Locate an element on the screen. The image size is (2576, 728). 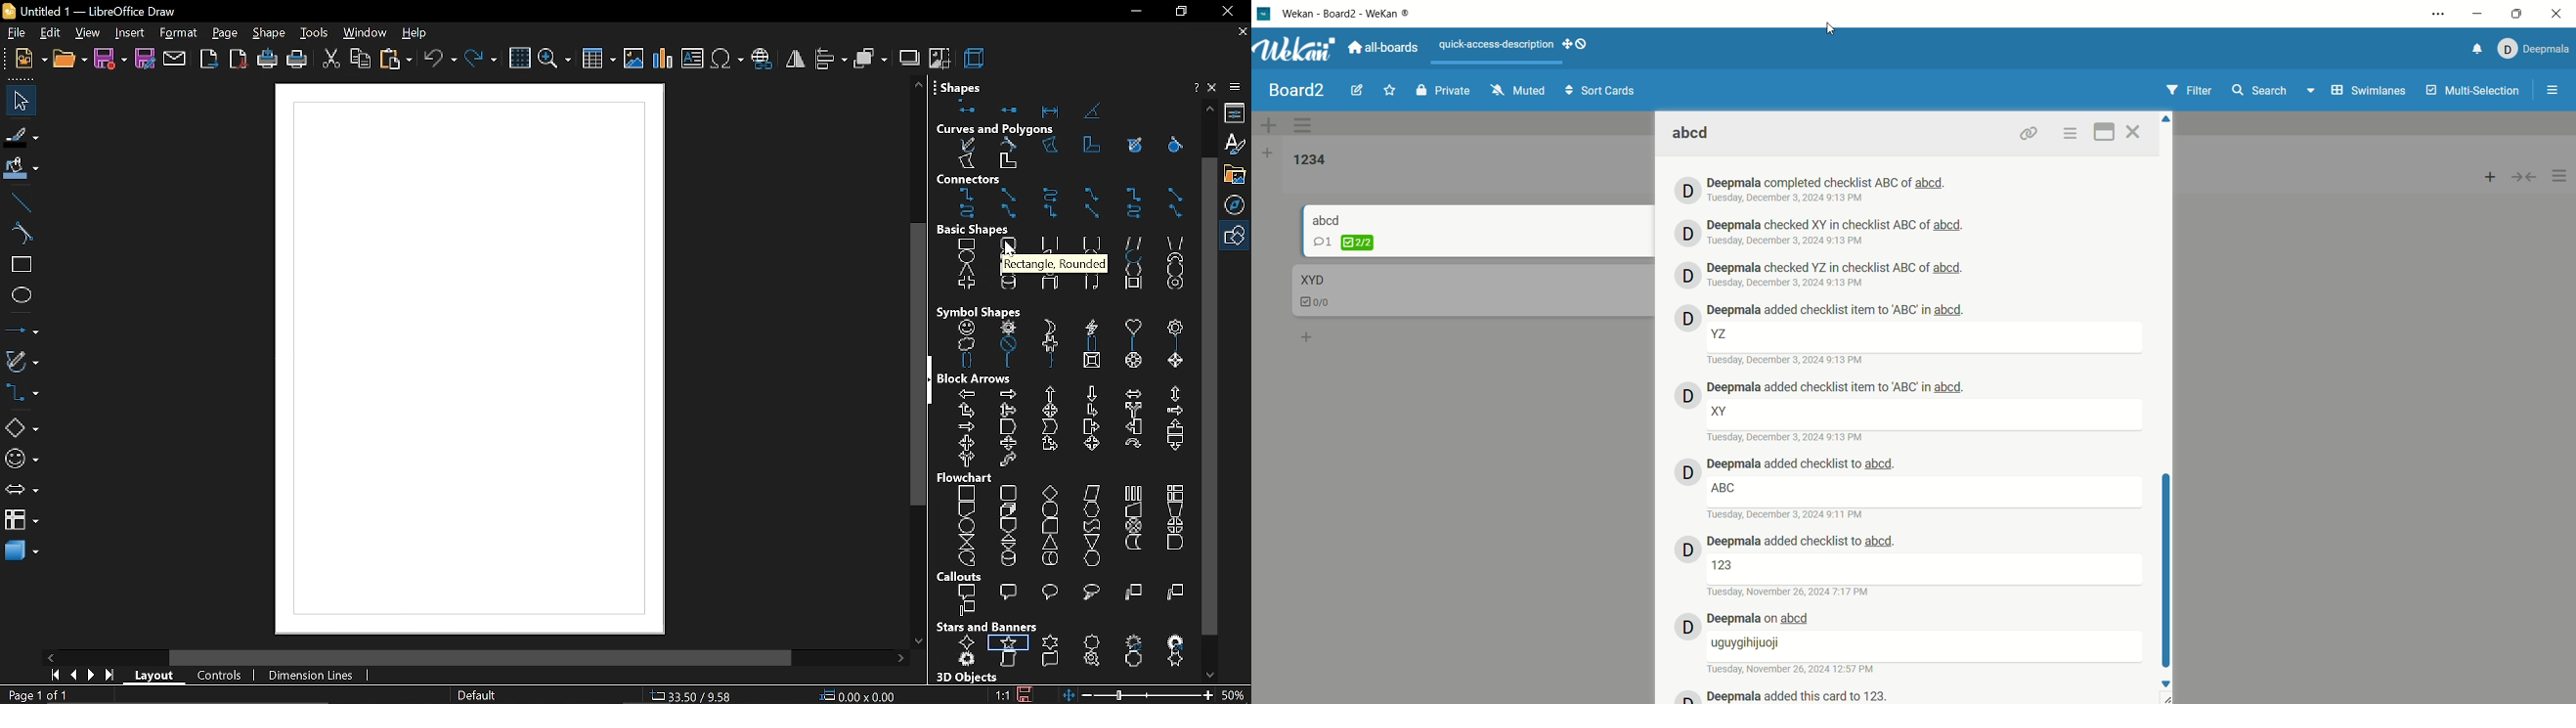
fill line is located at coordinates (22, 138).